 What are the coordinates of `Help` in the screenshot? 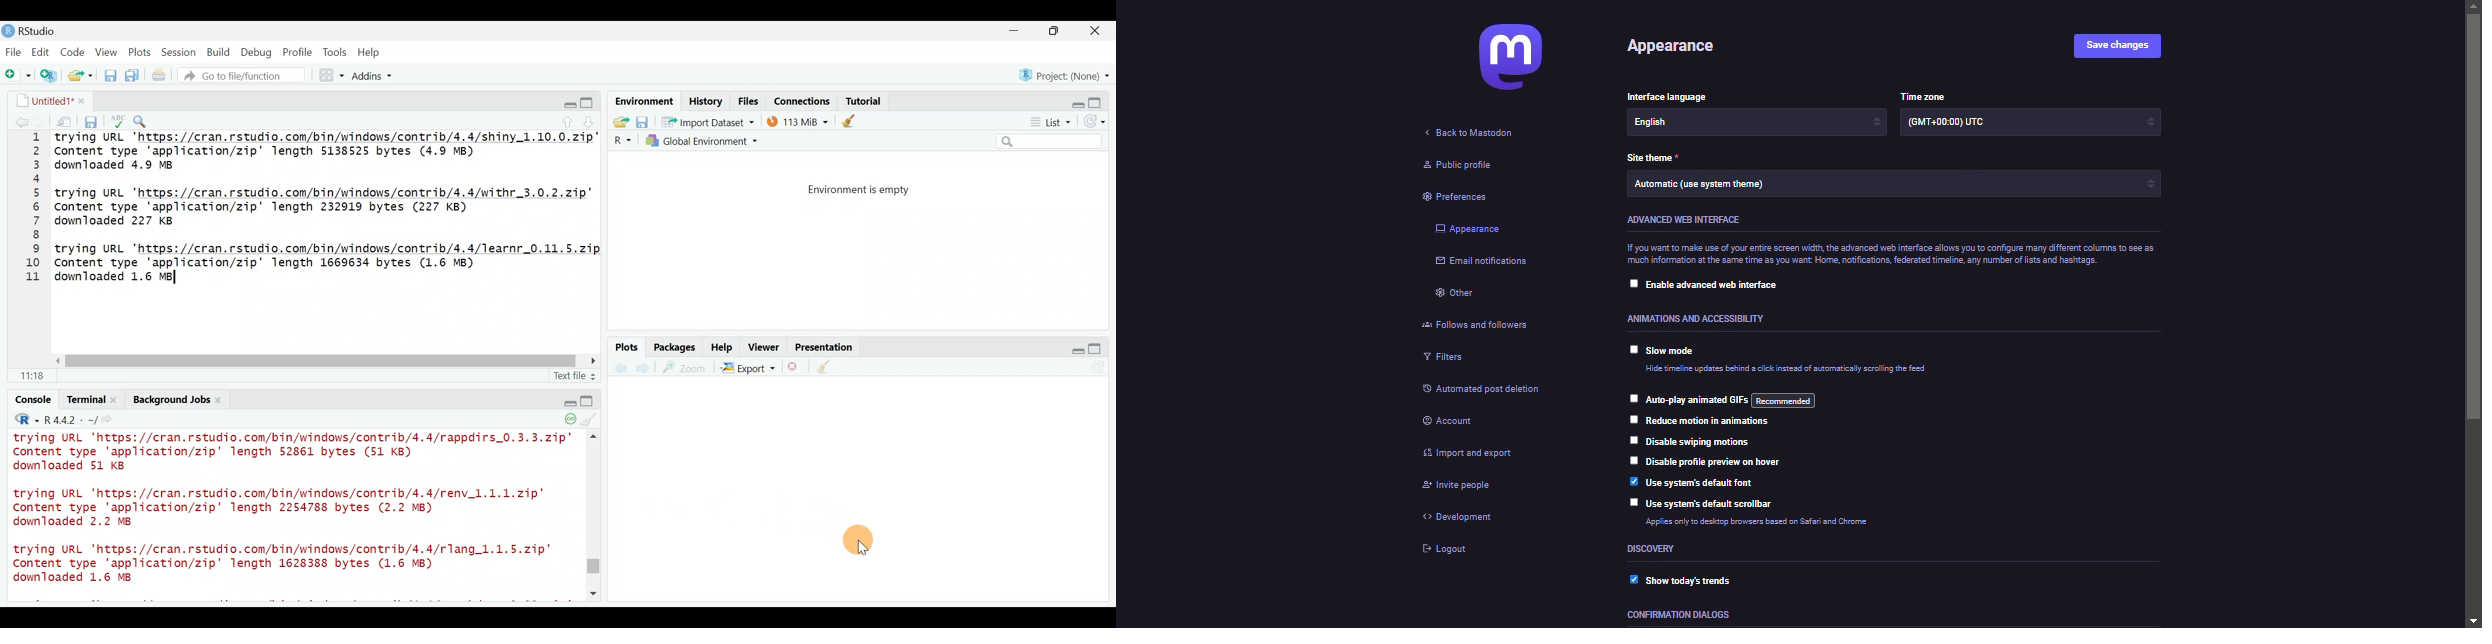 It's located at (723, 346).